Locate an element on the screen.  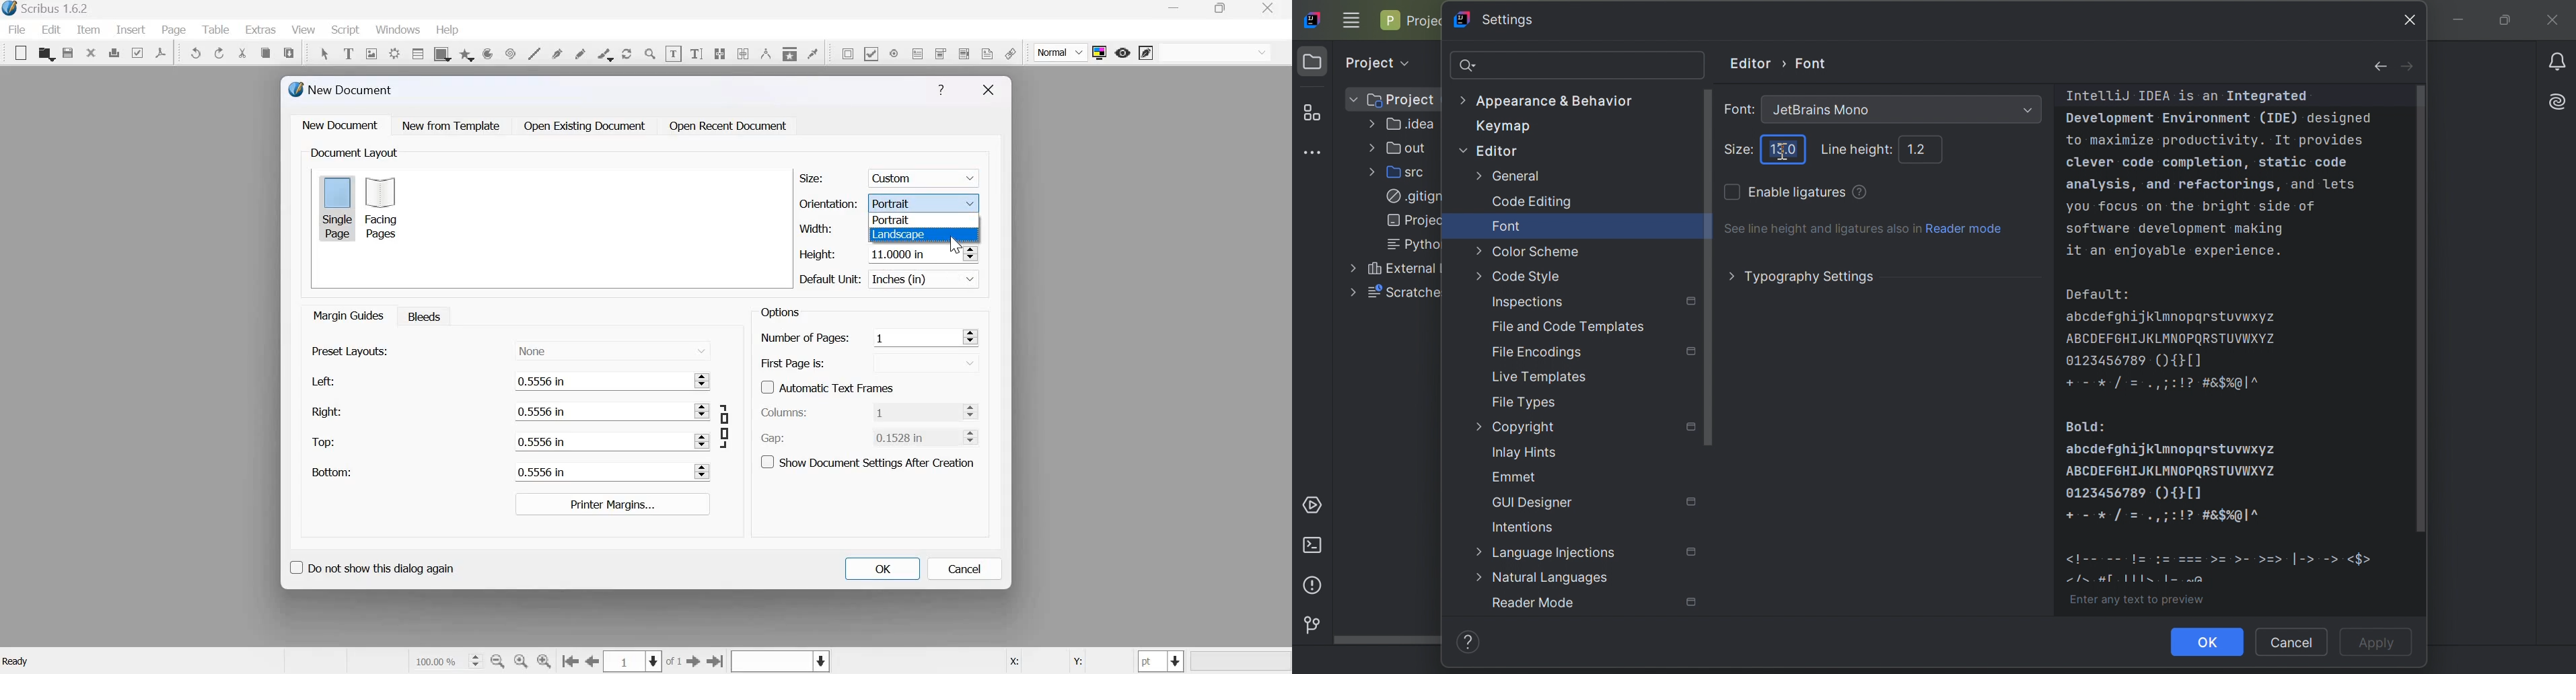
Open Recent Document is located at coordinates (729, 126).